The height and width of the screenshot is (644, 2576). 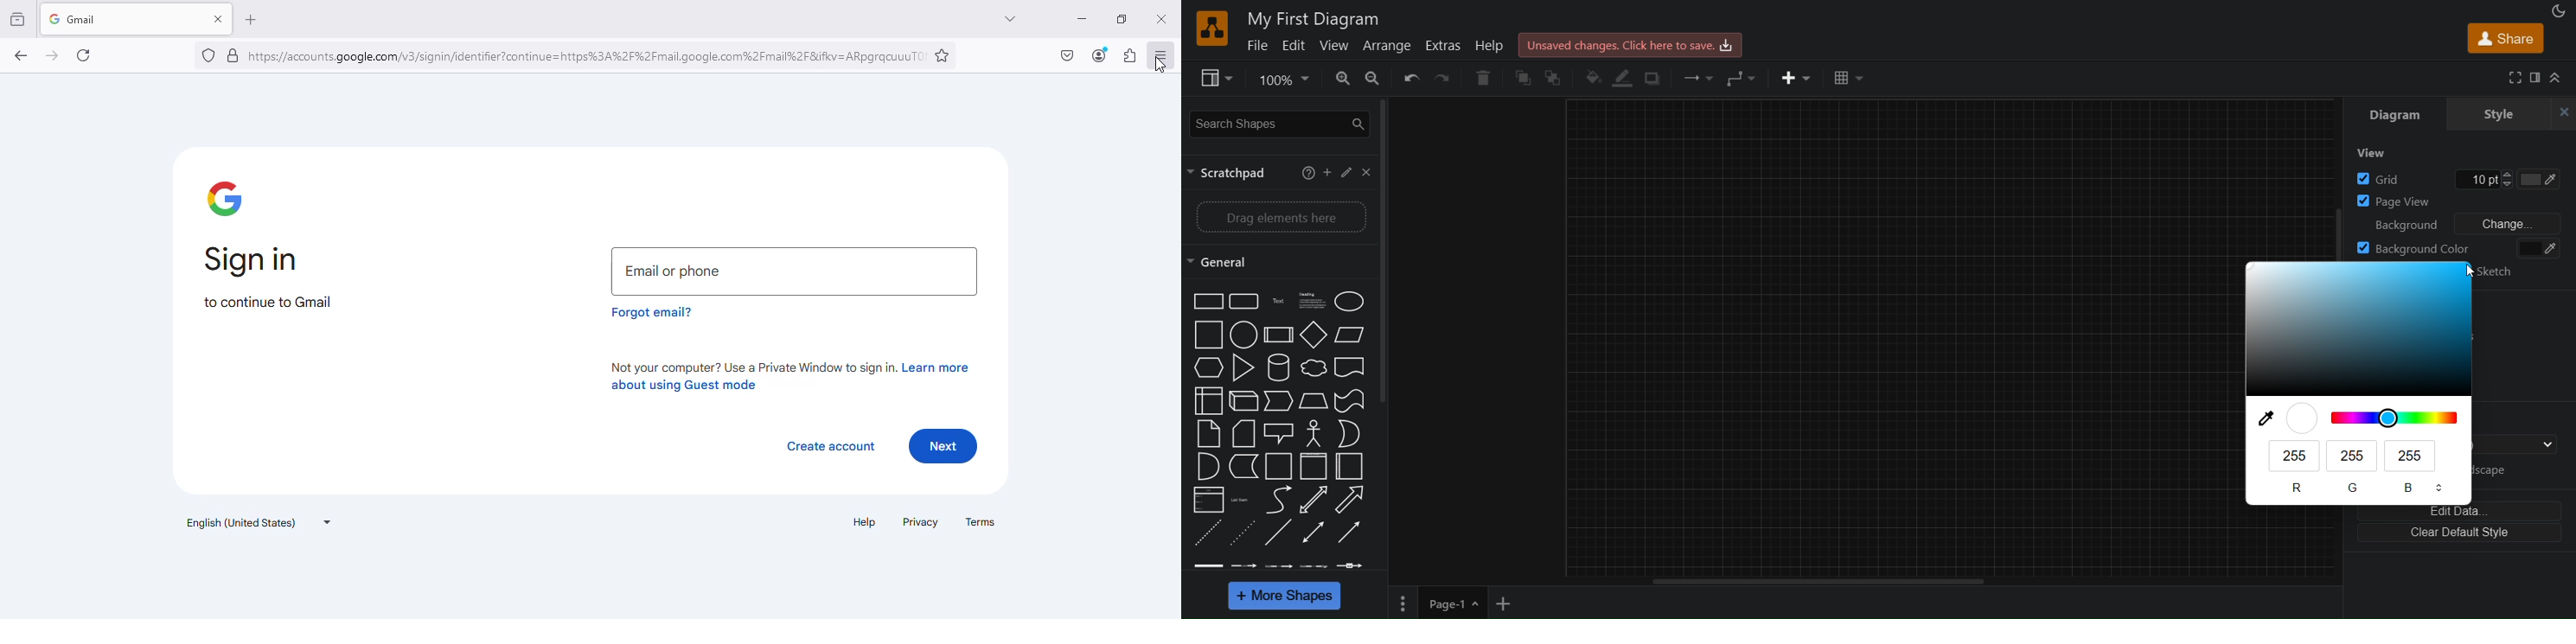 What do you see at coordinates (2396, 111) in the screenshot?
I see `diagram` at bounding box center [2396, 111].